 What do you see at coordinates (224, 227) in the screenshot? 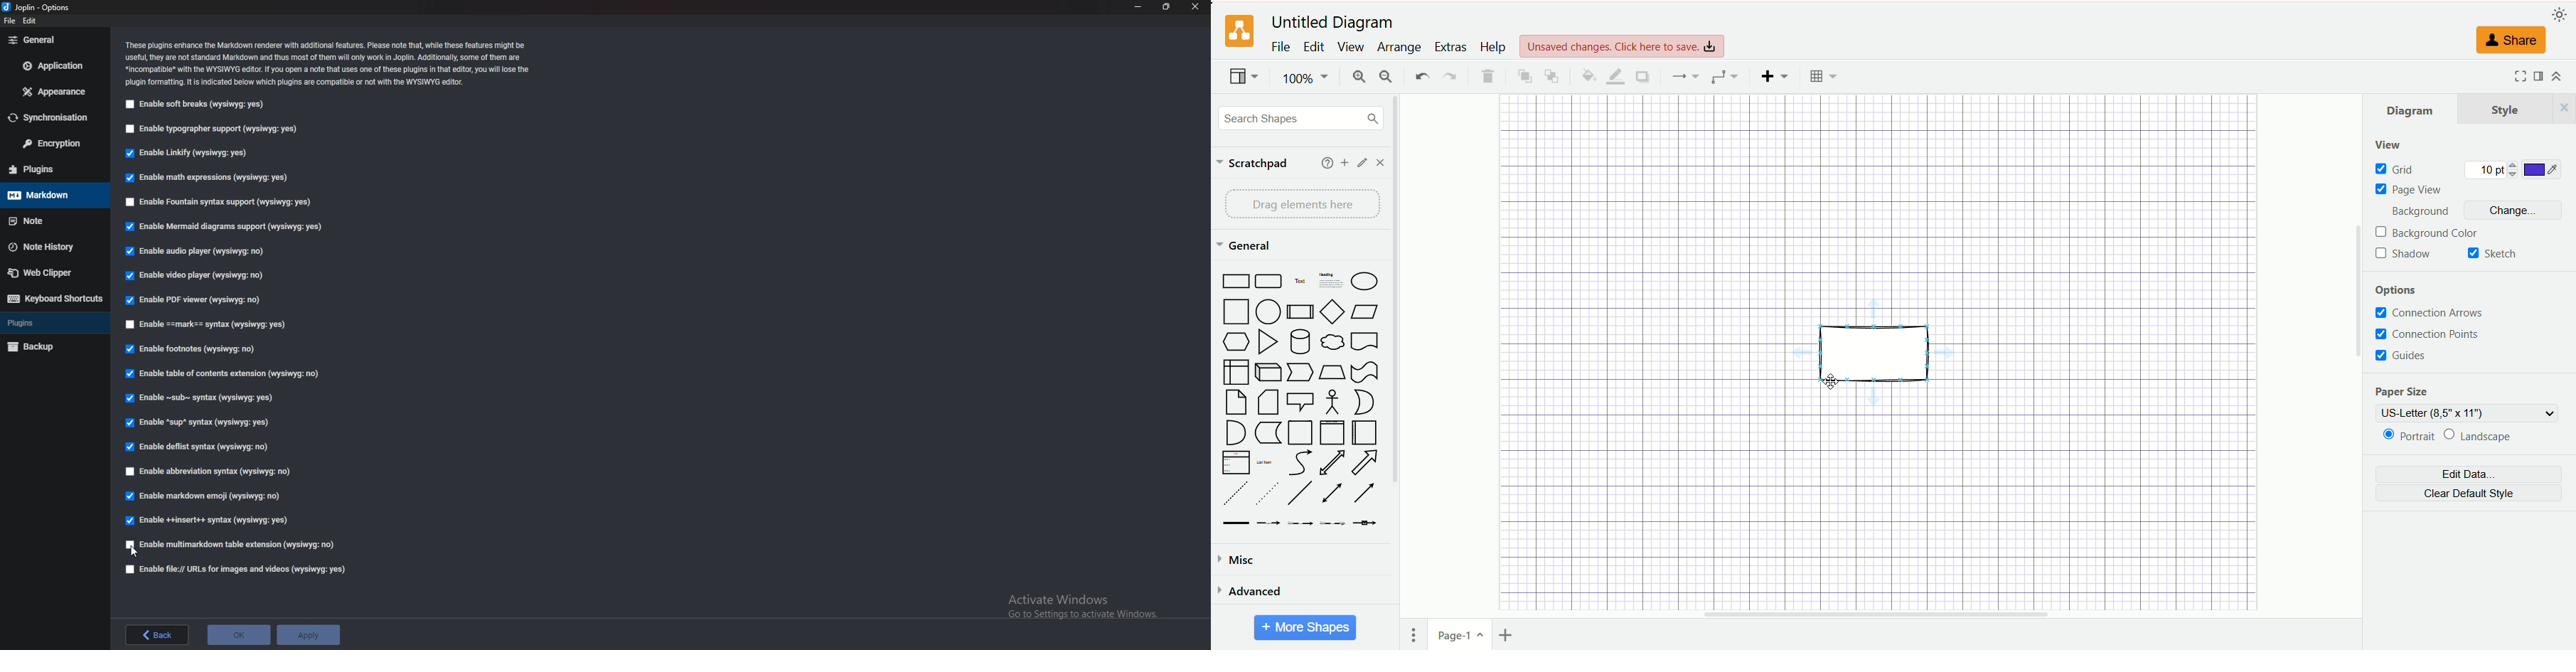
I see `enable mermaid diagrams support` at bounding box center [224, 227].